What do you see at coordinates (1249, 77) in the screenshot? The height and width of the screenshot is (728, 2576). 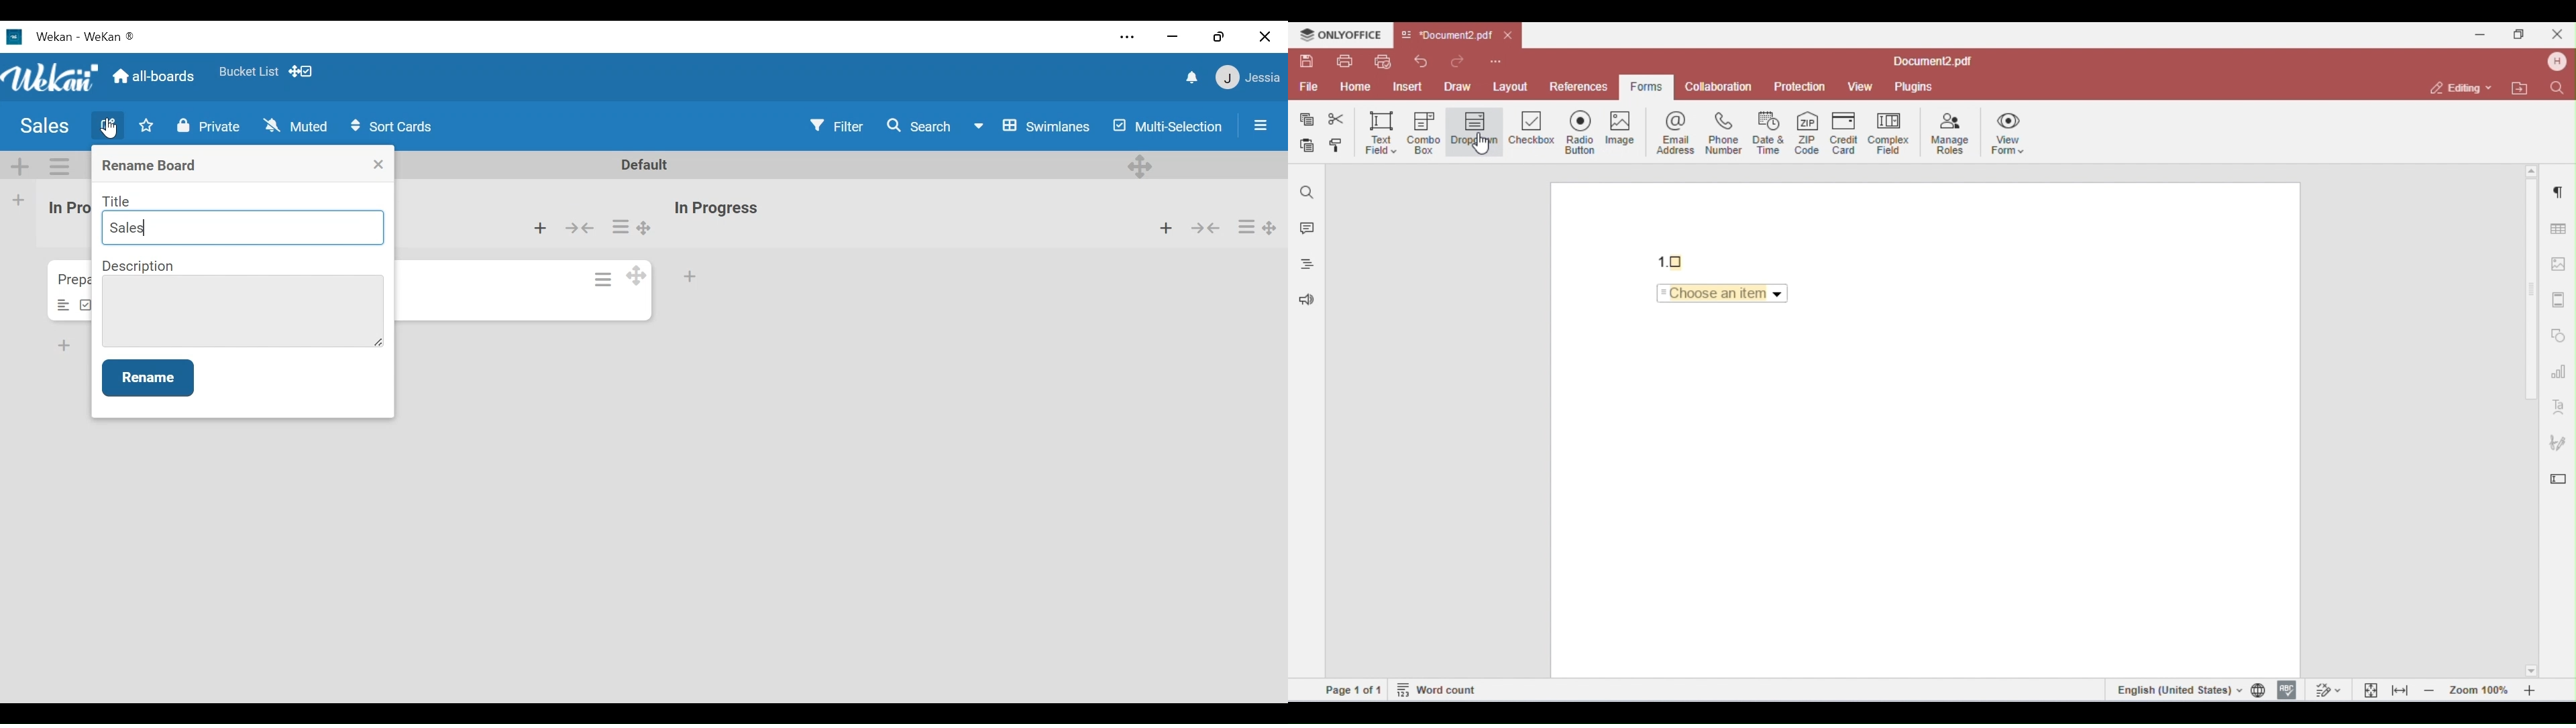 I see `Member` at bounding box center [1249, 77].